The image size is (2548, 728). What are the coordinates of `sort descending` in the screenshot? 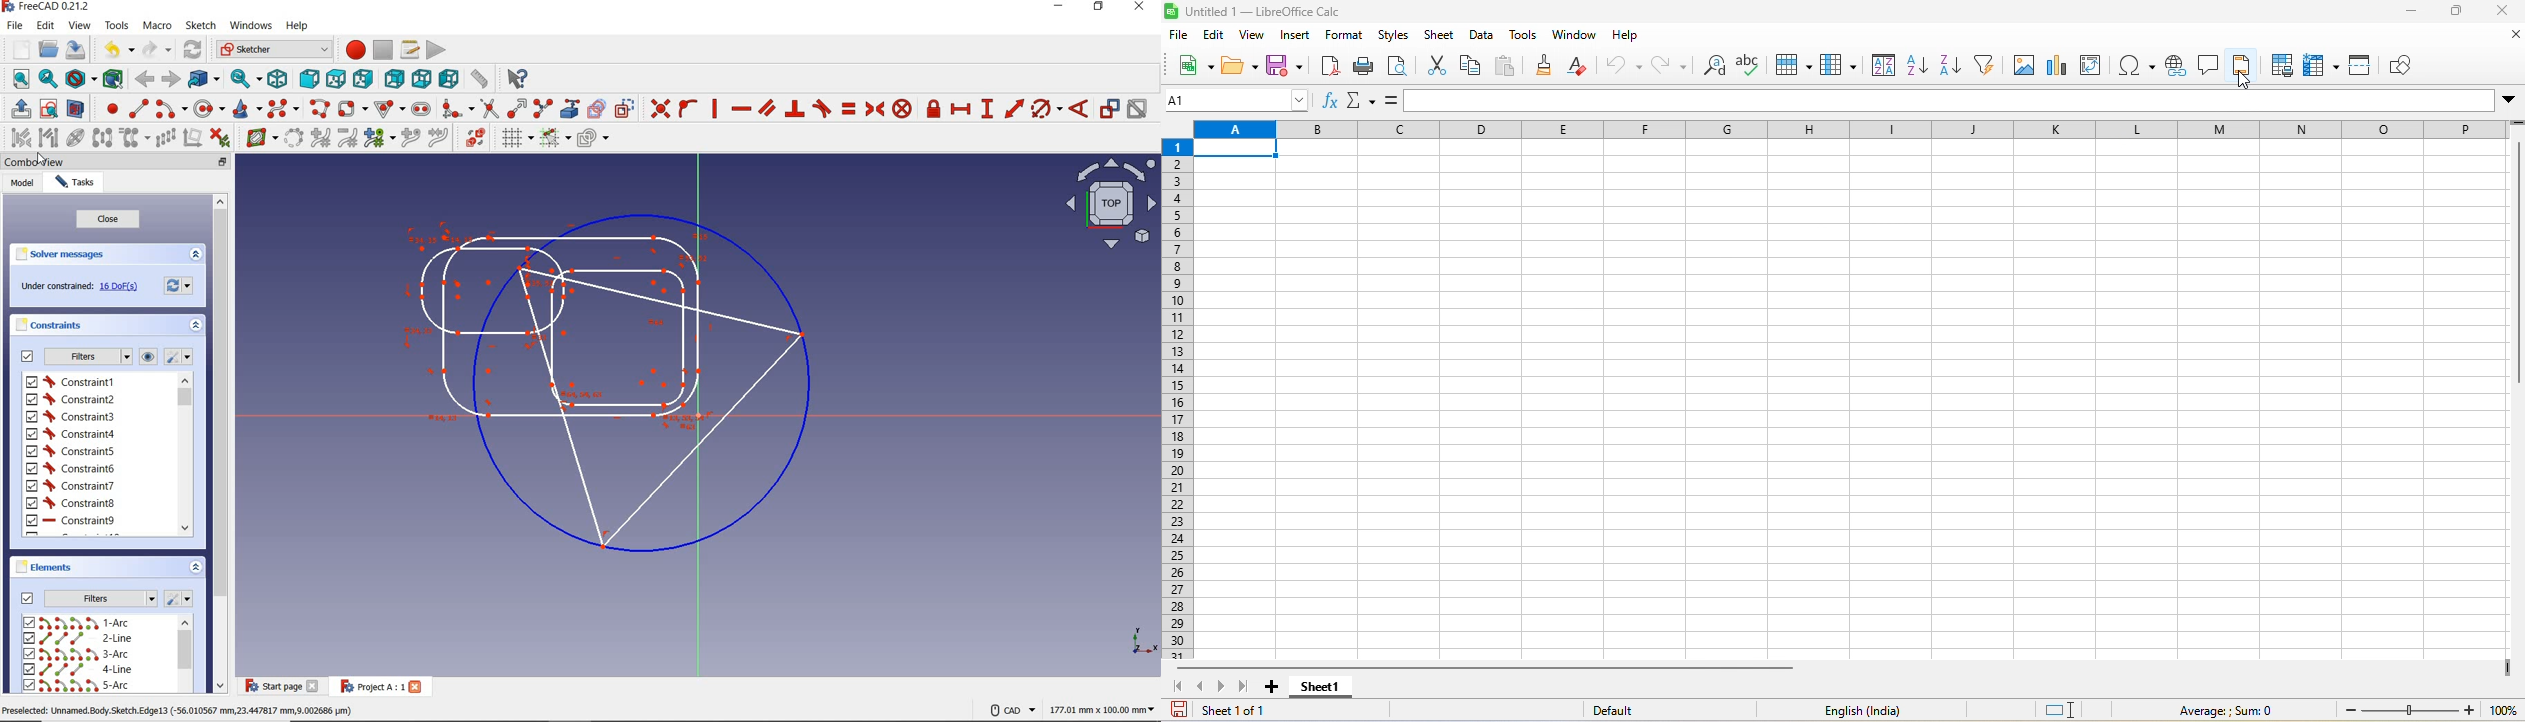 It's located at (1952, 66).